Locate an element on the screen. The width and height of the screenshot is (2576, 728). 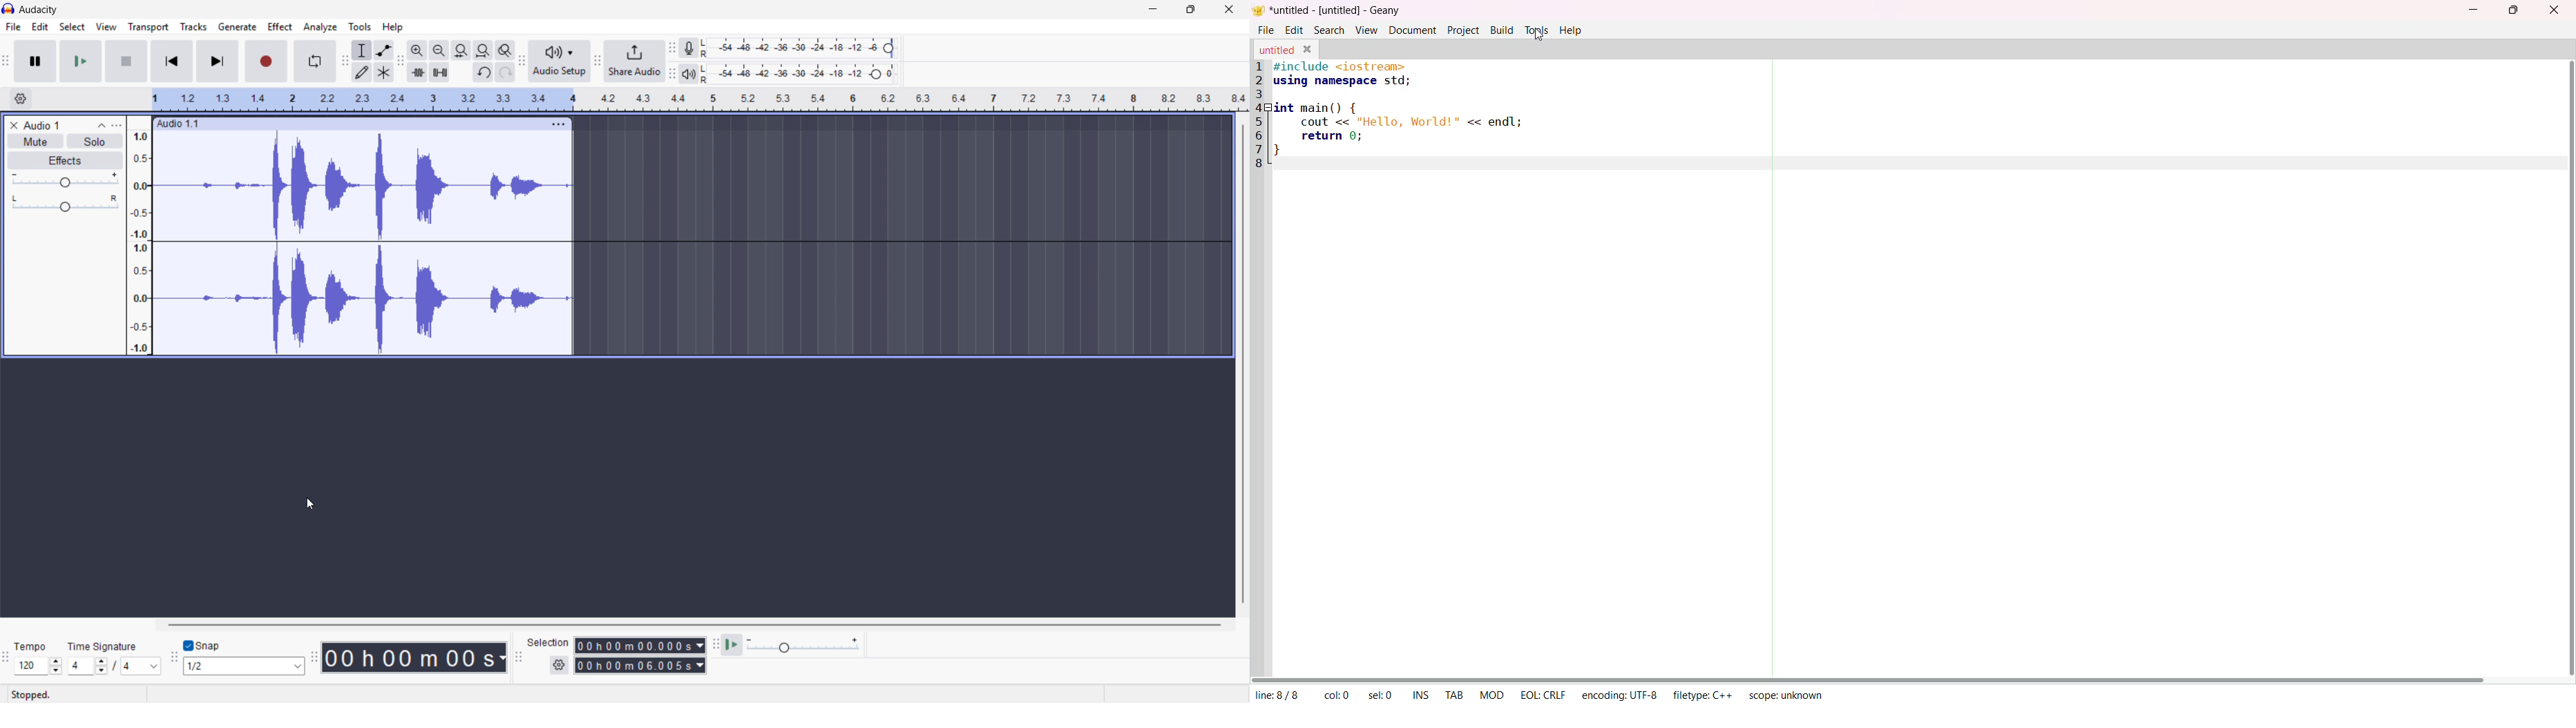
Maximise is located at coordinates (1193, 10).